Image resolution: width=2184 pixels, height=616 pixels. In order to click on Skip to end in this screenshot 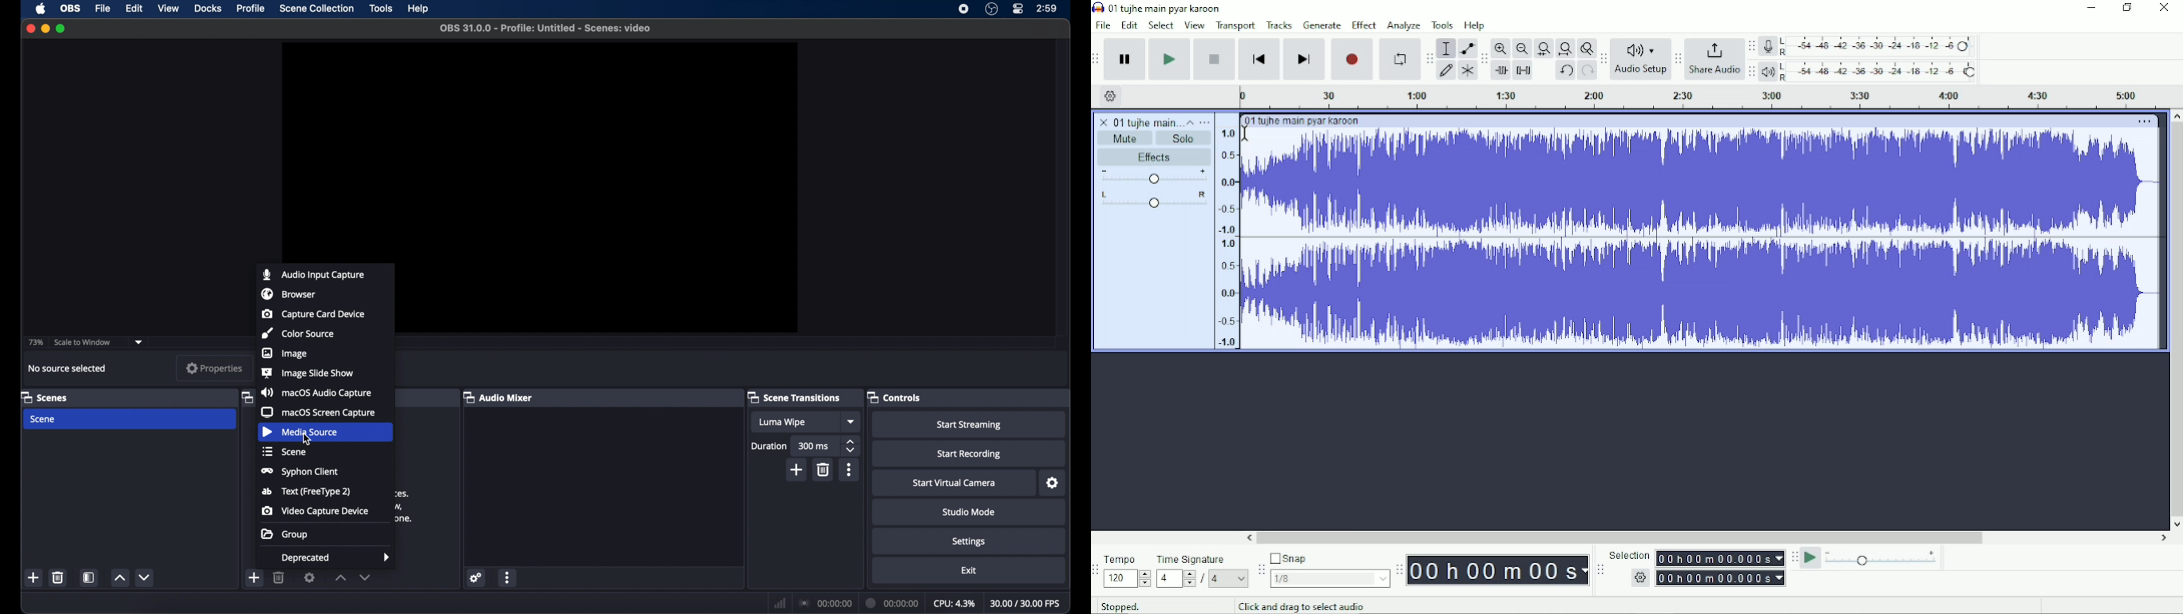, I will do `click(1304, 59)`.